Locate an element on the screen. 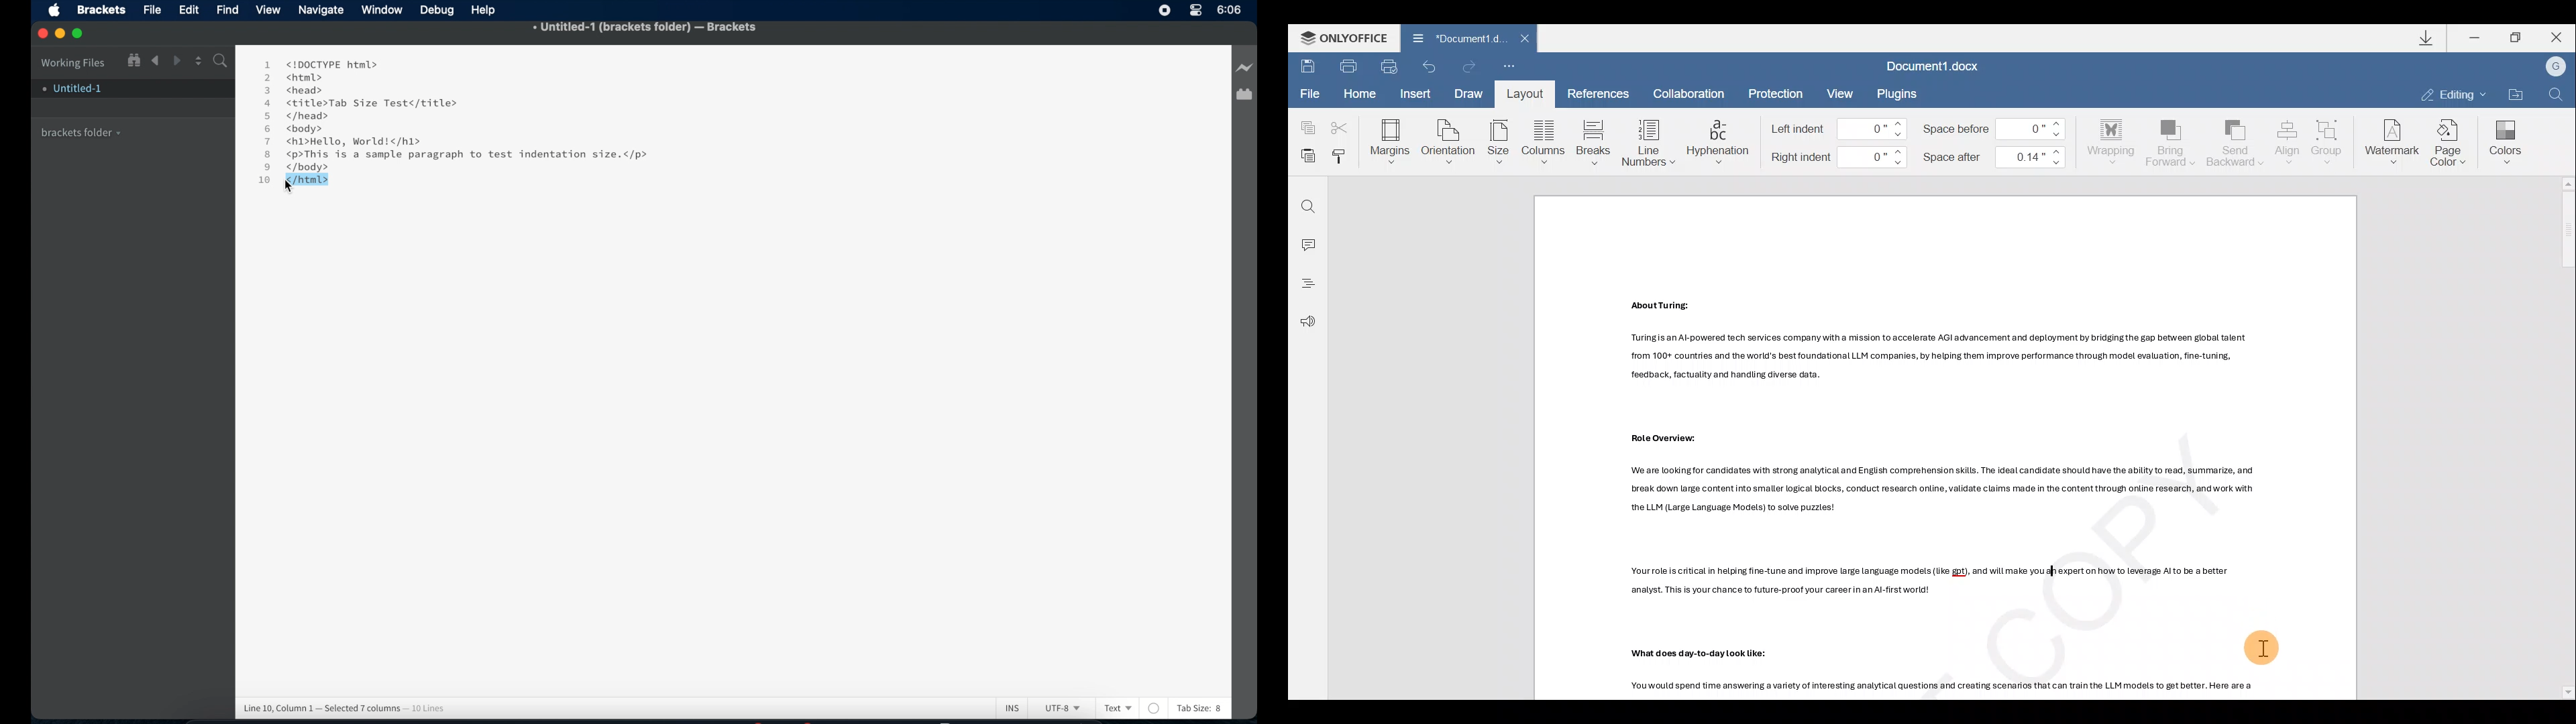 This screenshot has width=2576, height=728. 2 <html> is located at coordinates (293, 77).